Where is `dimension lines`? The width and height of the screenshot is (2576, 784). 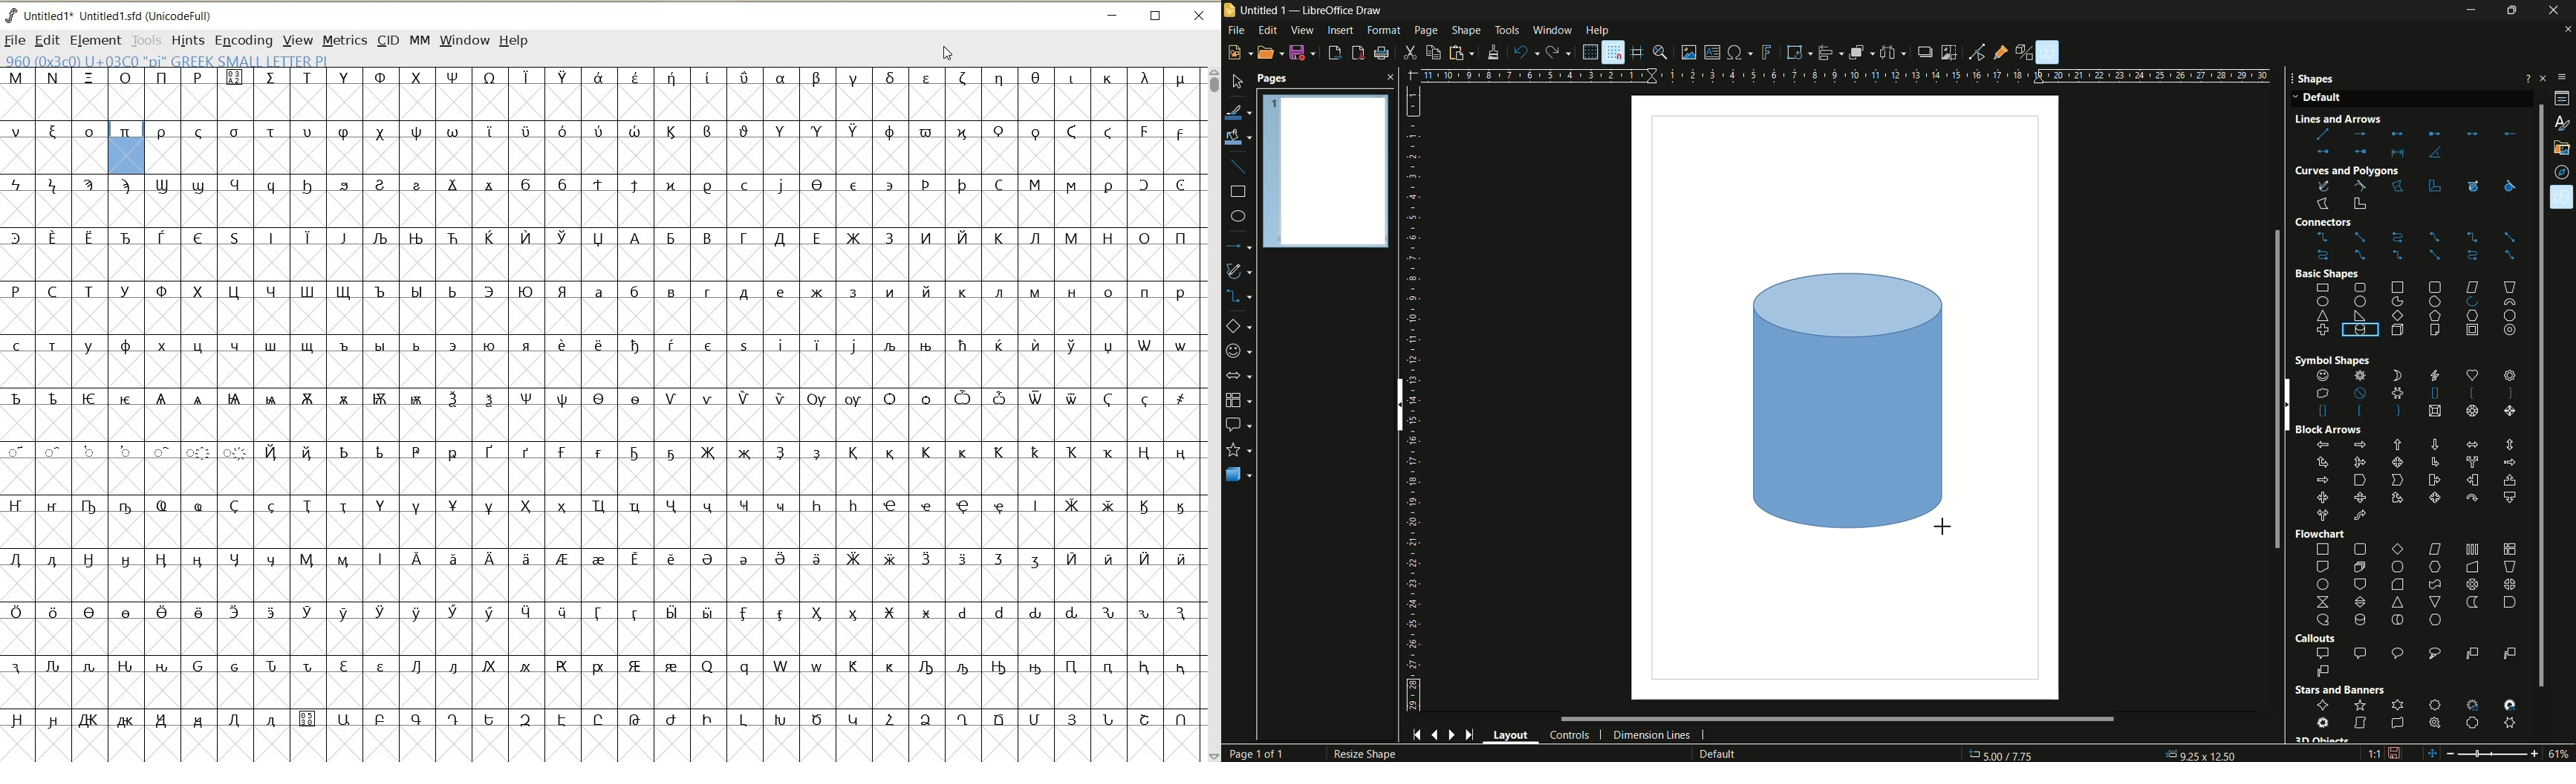
dimension lines is located at coordinates (1652, 737).